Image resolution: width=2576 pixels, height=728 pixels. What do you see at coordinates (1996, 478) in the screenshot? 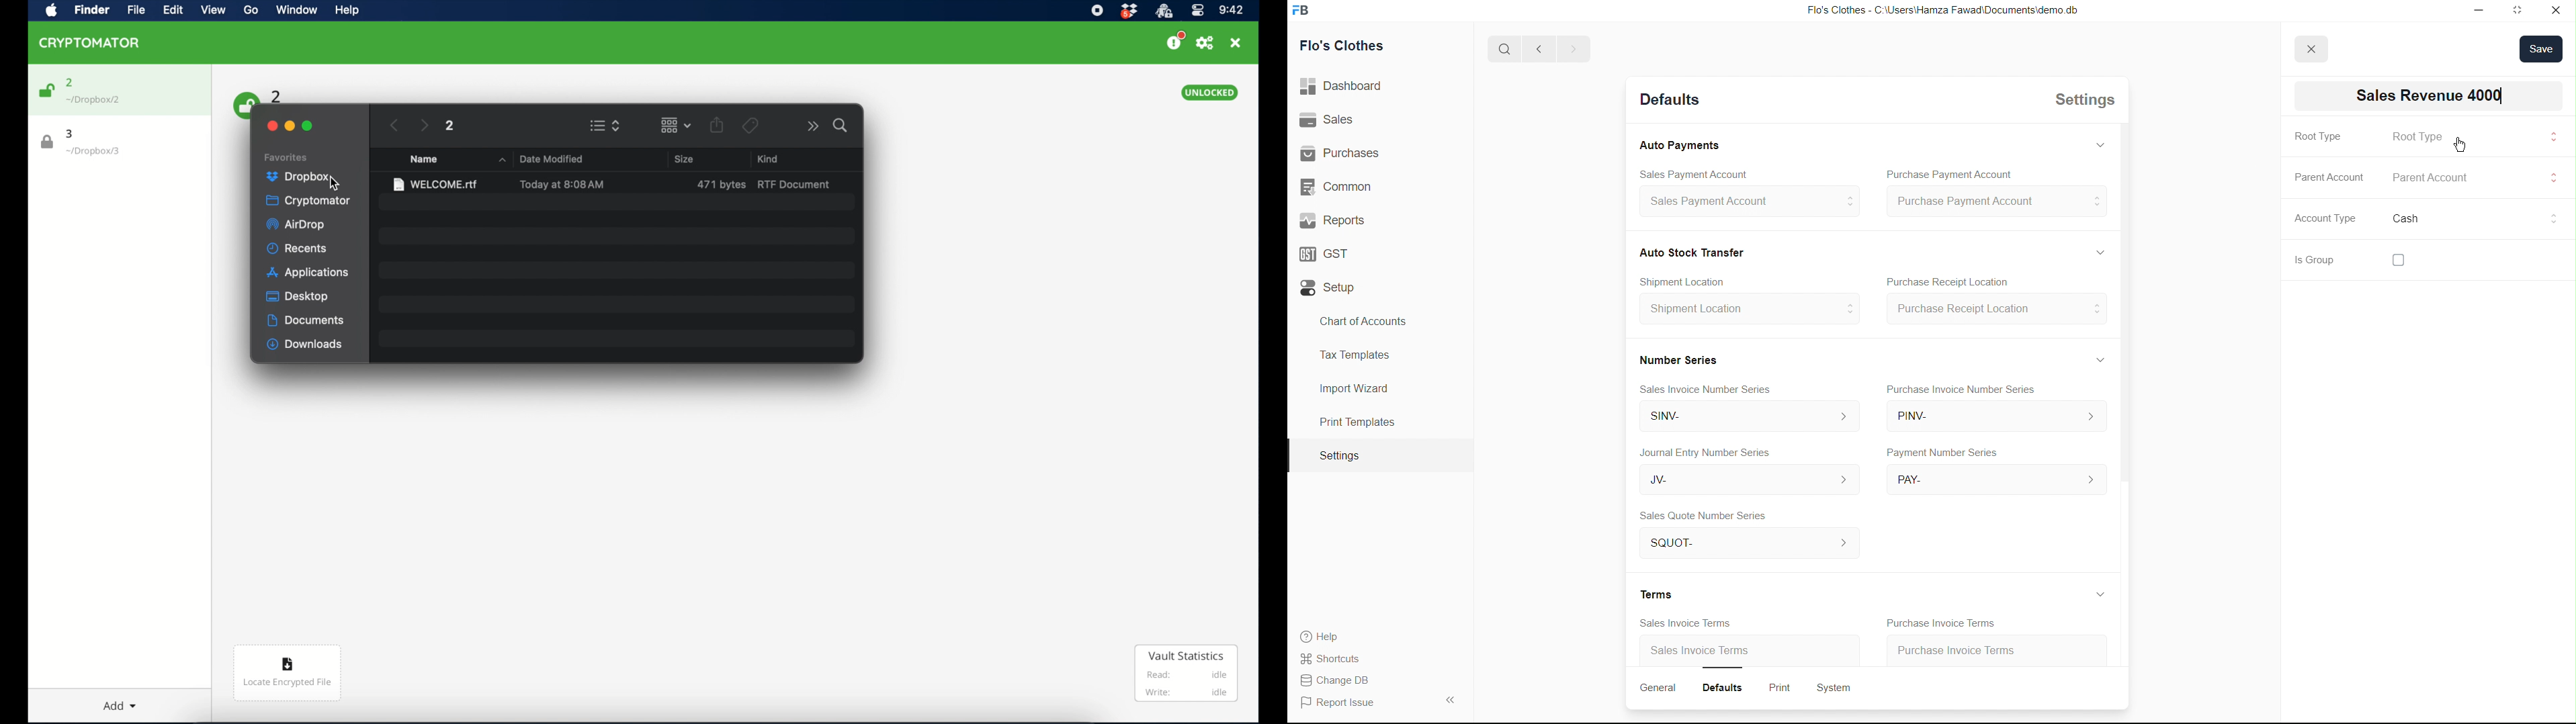
I see `PAY-` at bounding box center [1996, 478].